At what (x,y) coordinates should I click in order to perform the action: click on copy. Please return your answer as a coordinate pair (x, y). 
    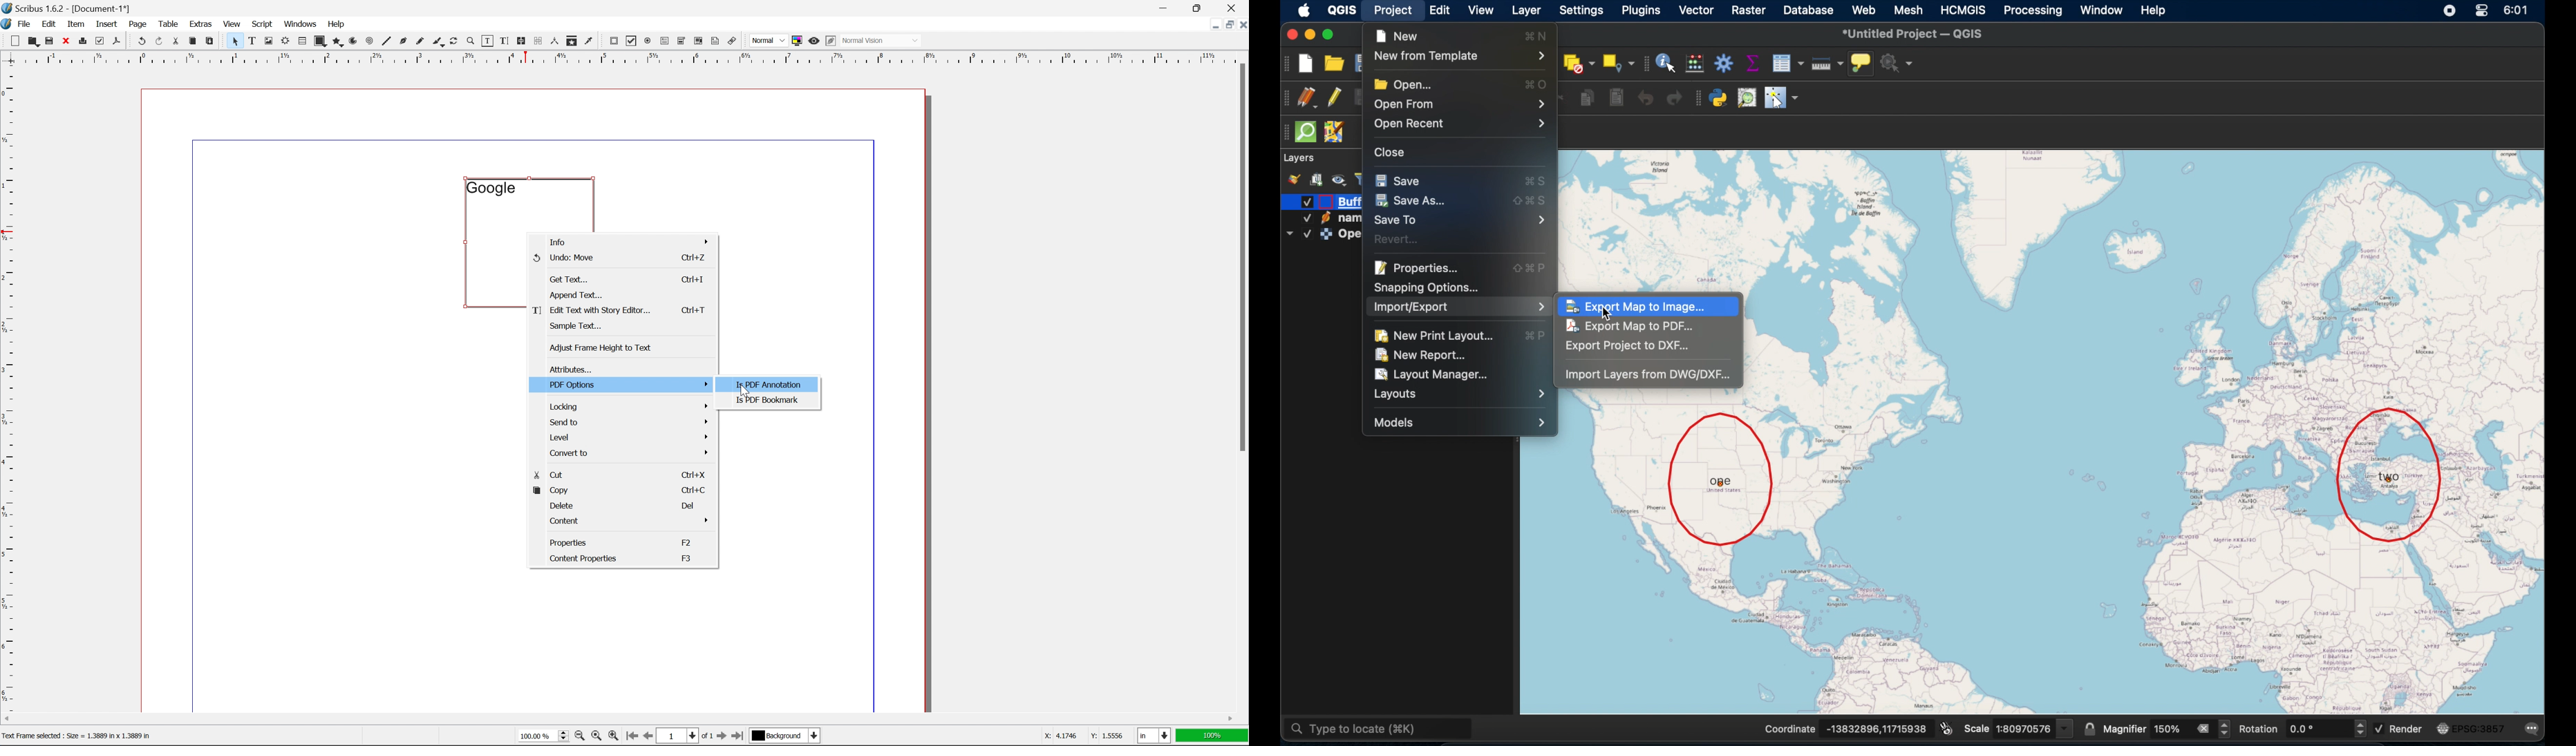
    Looking at the image, I should click on (195, 41).